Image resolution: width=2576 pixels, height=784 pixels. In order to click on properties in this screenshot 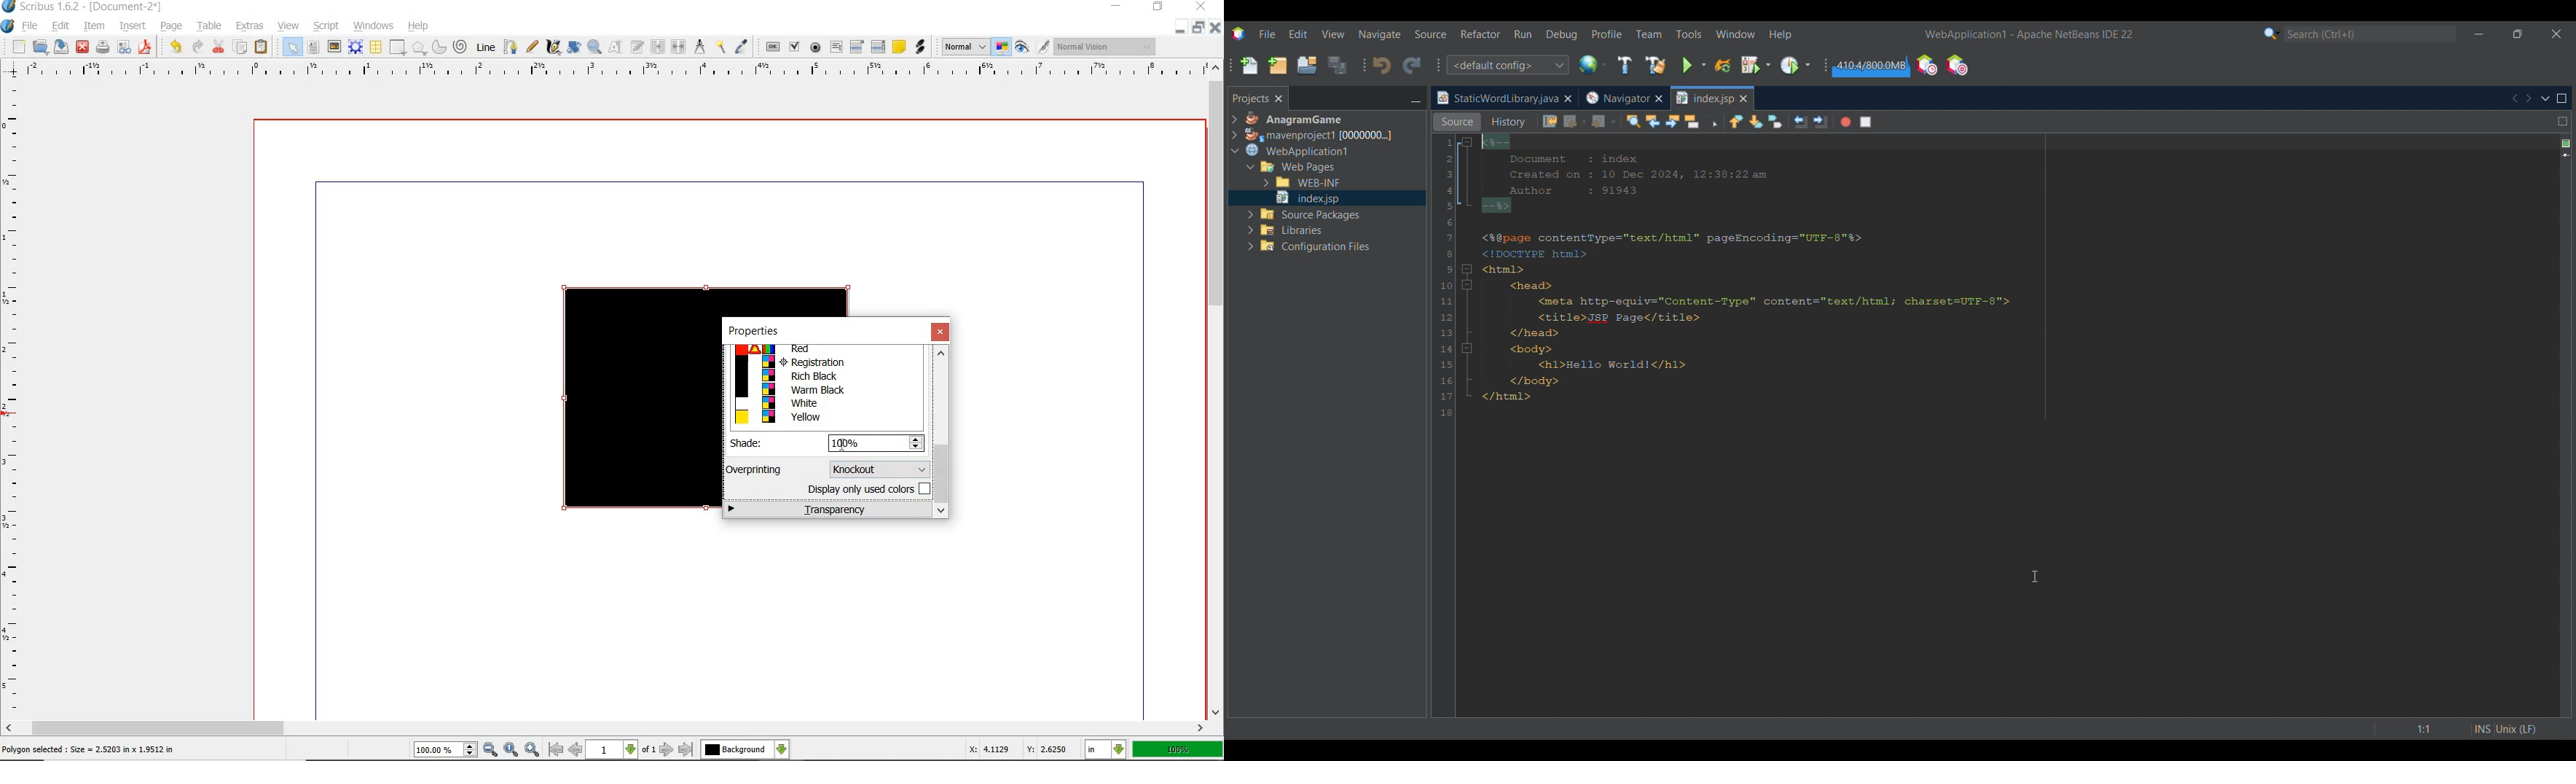, I will do `click(753, 331)`.